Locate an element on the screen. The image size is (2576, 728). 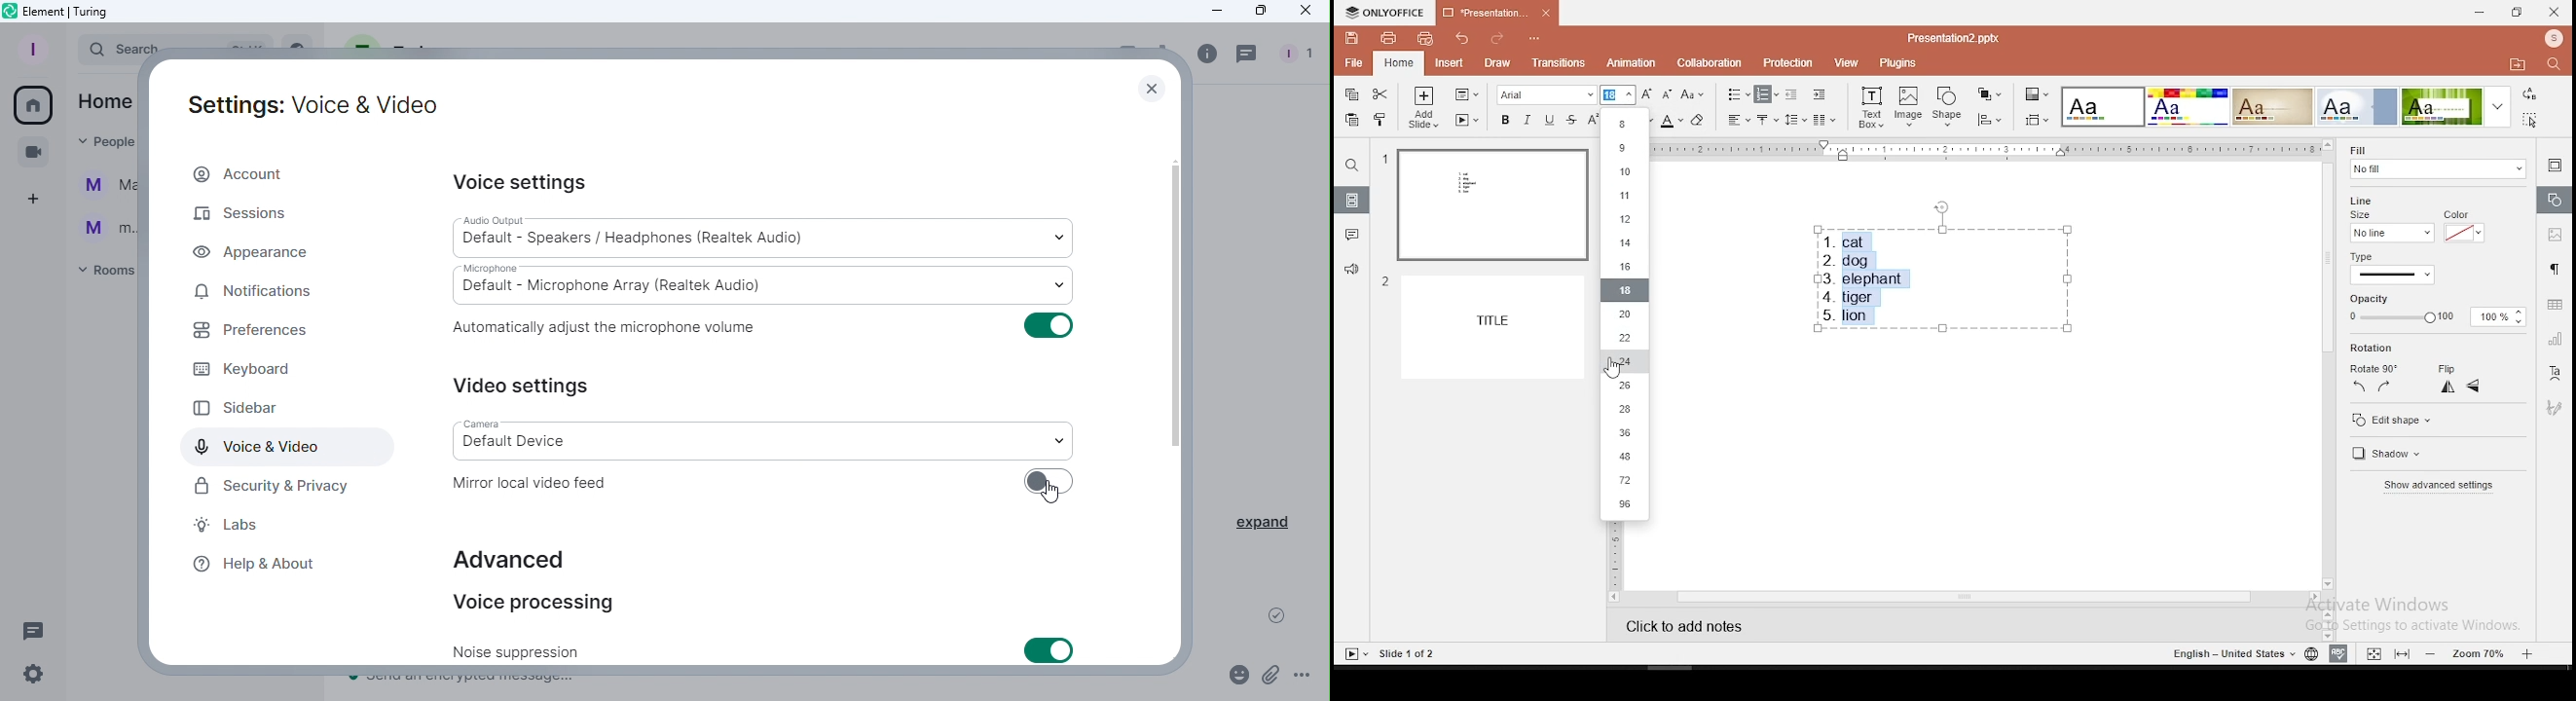
line size is located at coordinates (2389, 227).